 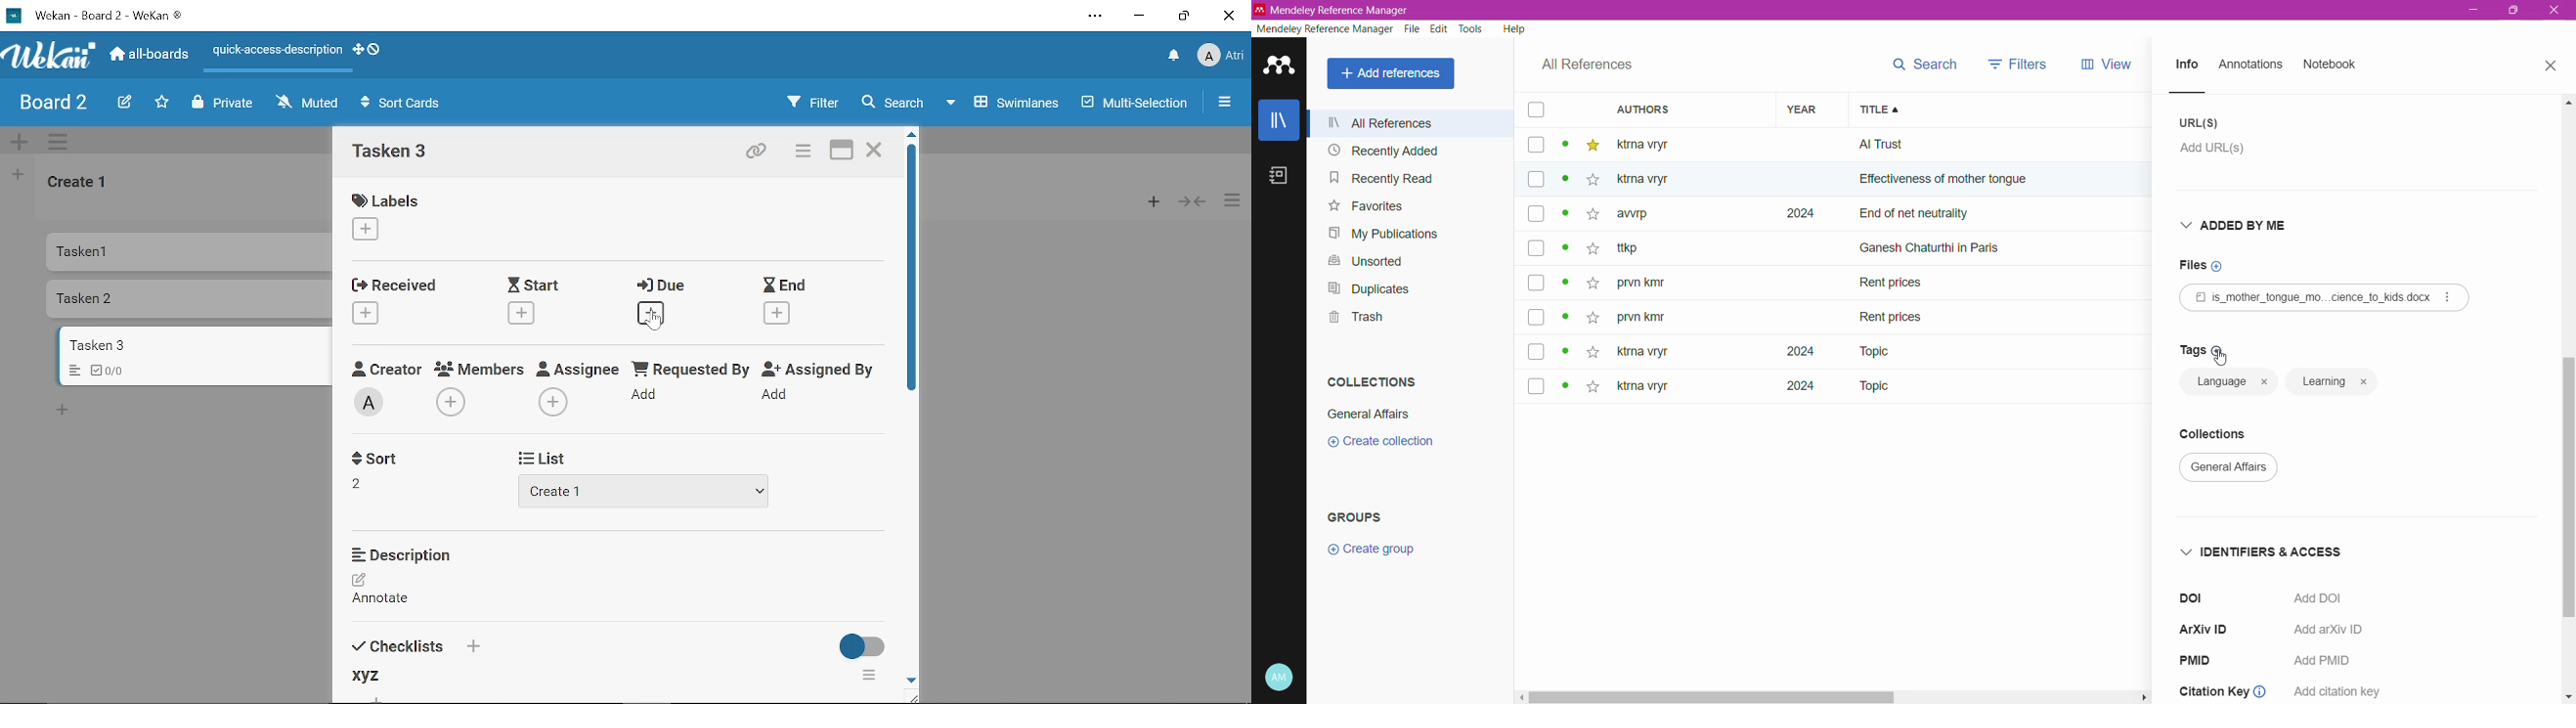 I want to click on Sort, so click(x=373, y=457).